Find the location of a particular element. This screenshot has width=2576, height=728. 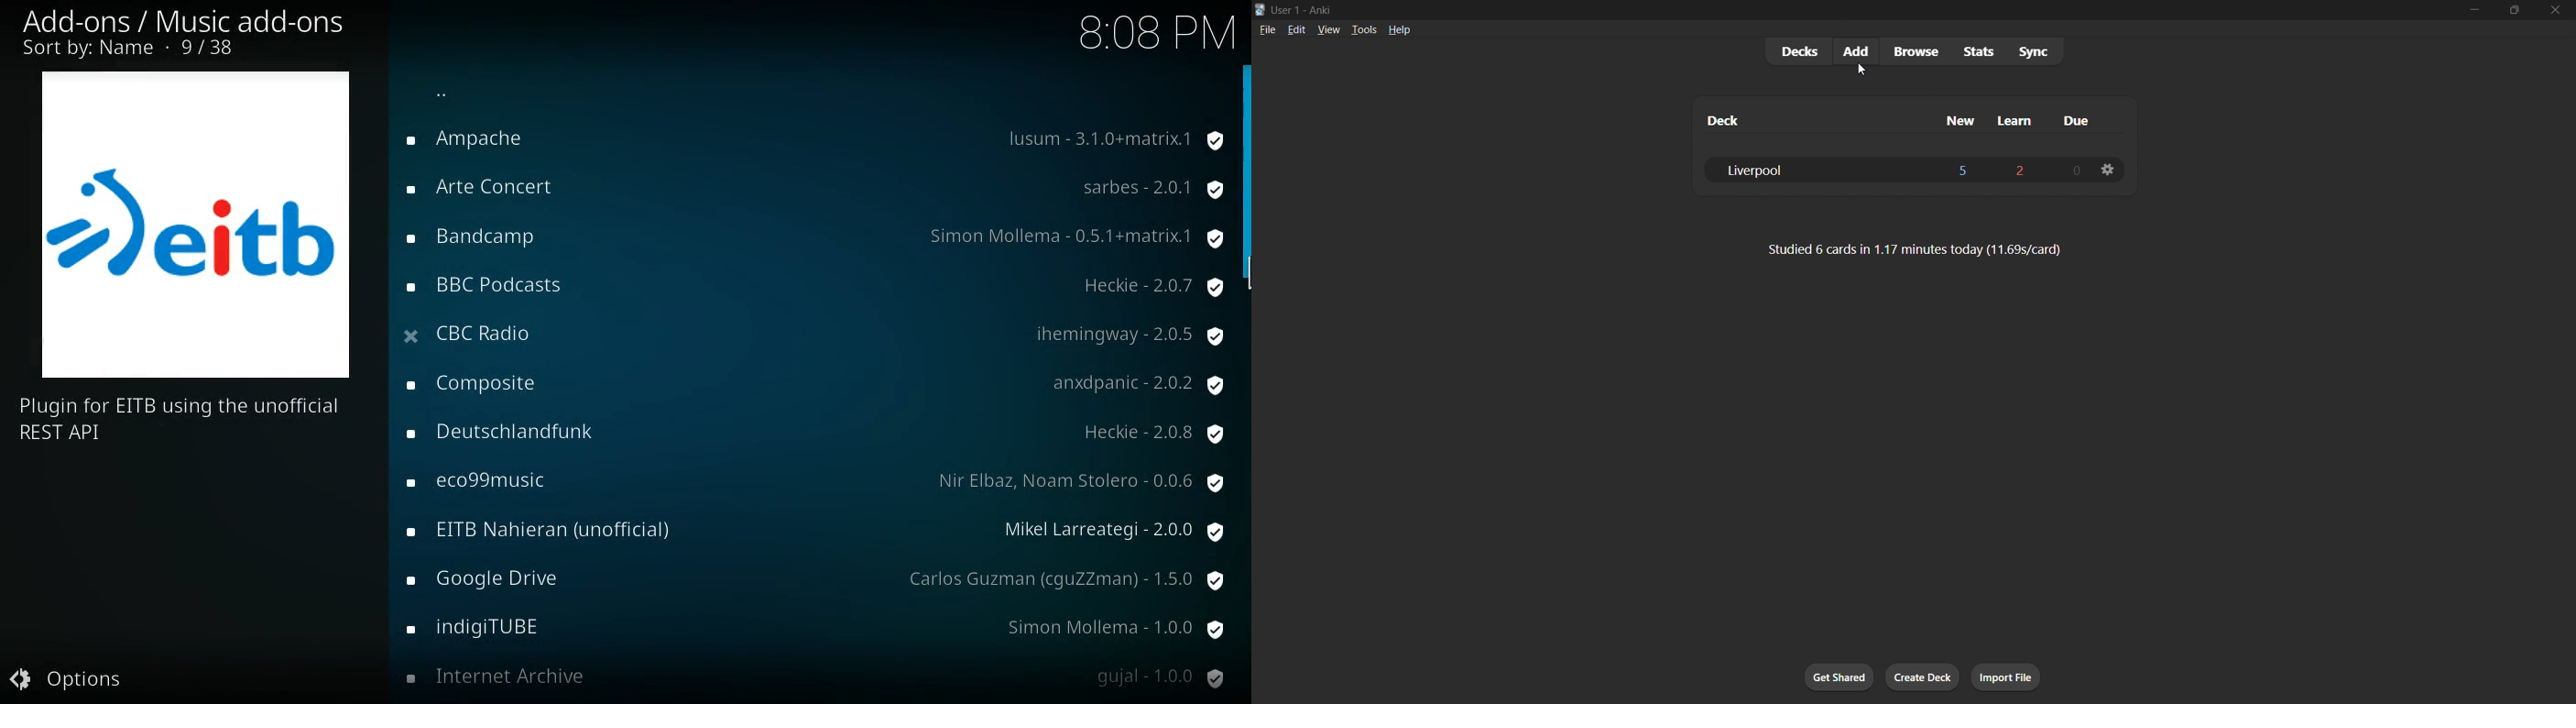

title bar is located at coordinates (1808, 10).